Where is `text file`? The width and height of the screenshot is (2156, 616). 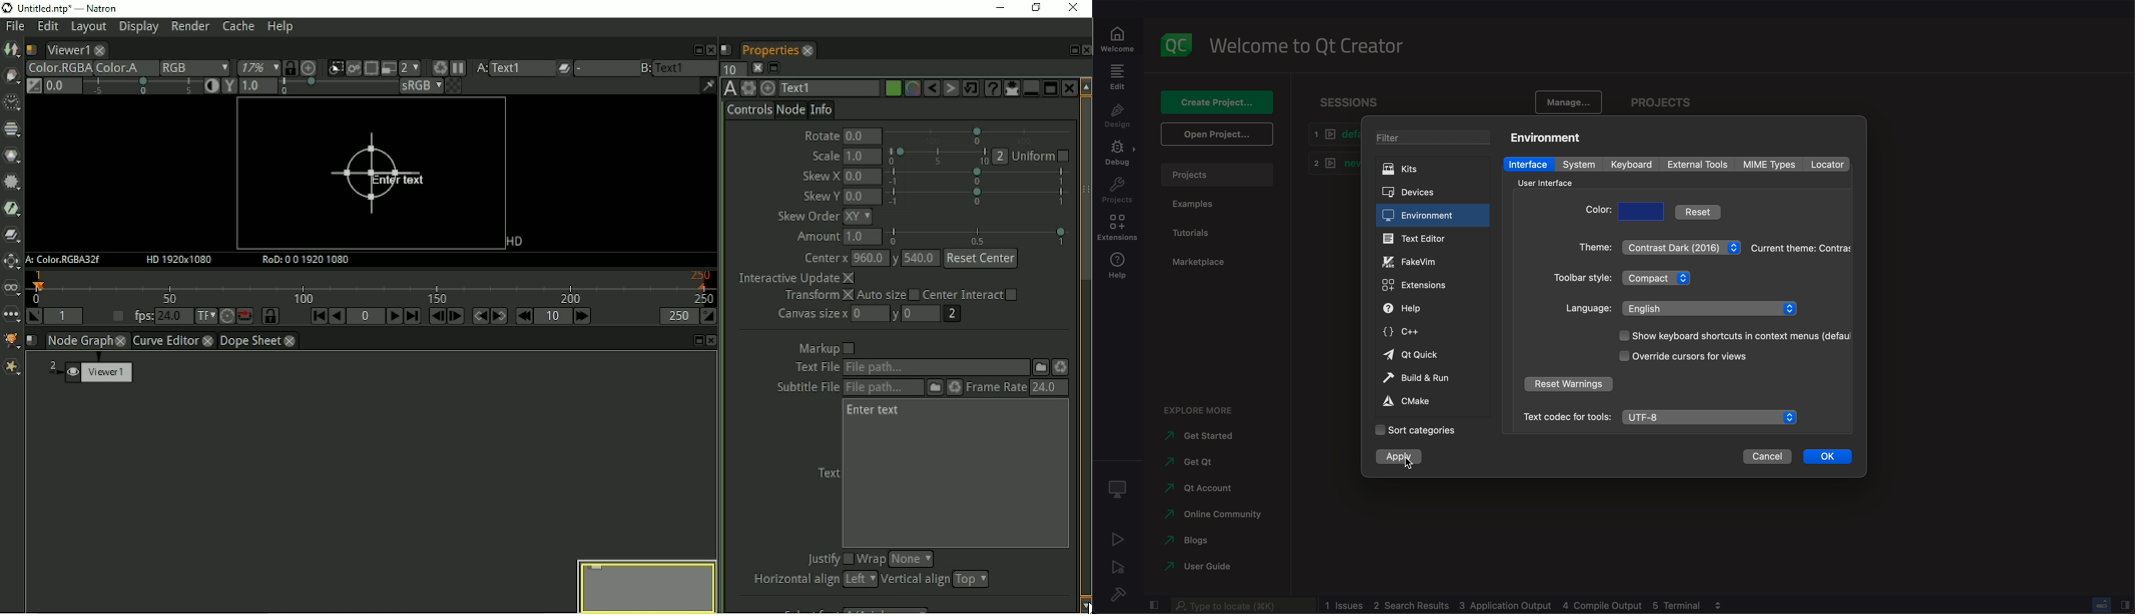
text file is located at coordinates (814, 366).